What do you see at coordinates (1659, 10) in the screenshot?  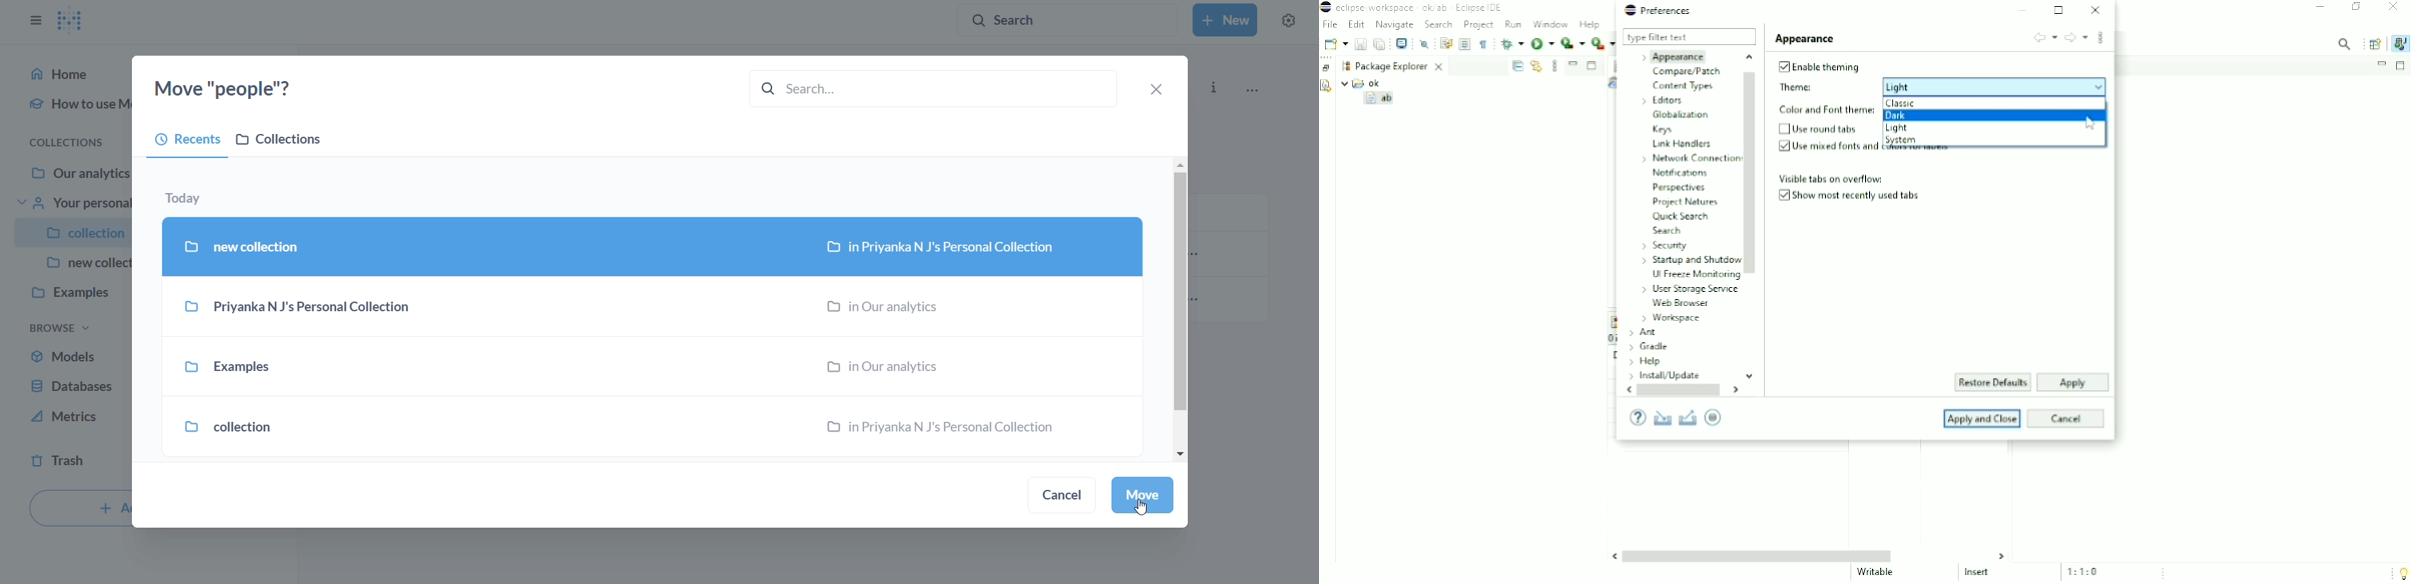 I see `Preferences` at bounding box center [1659, 10].